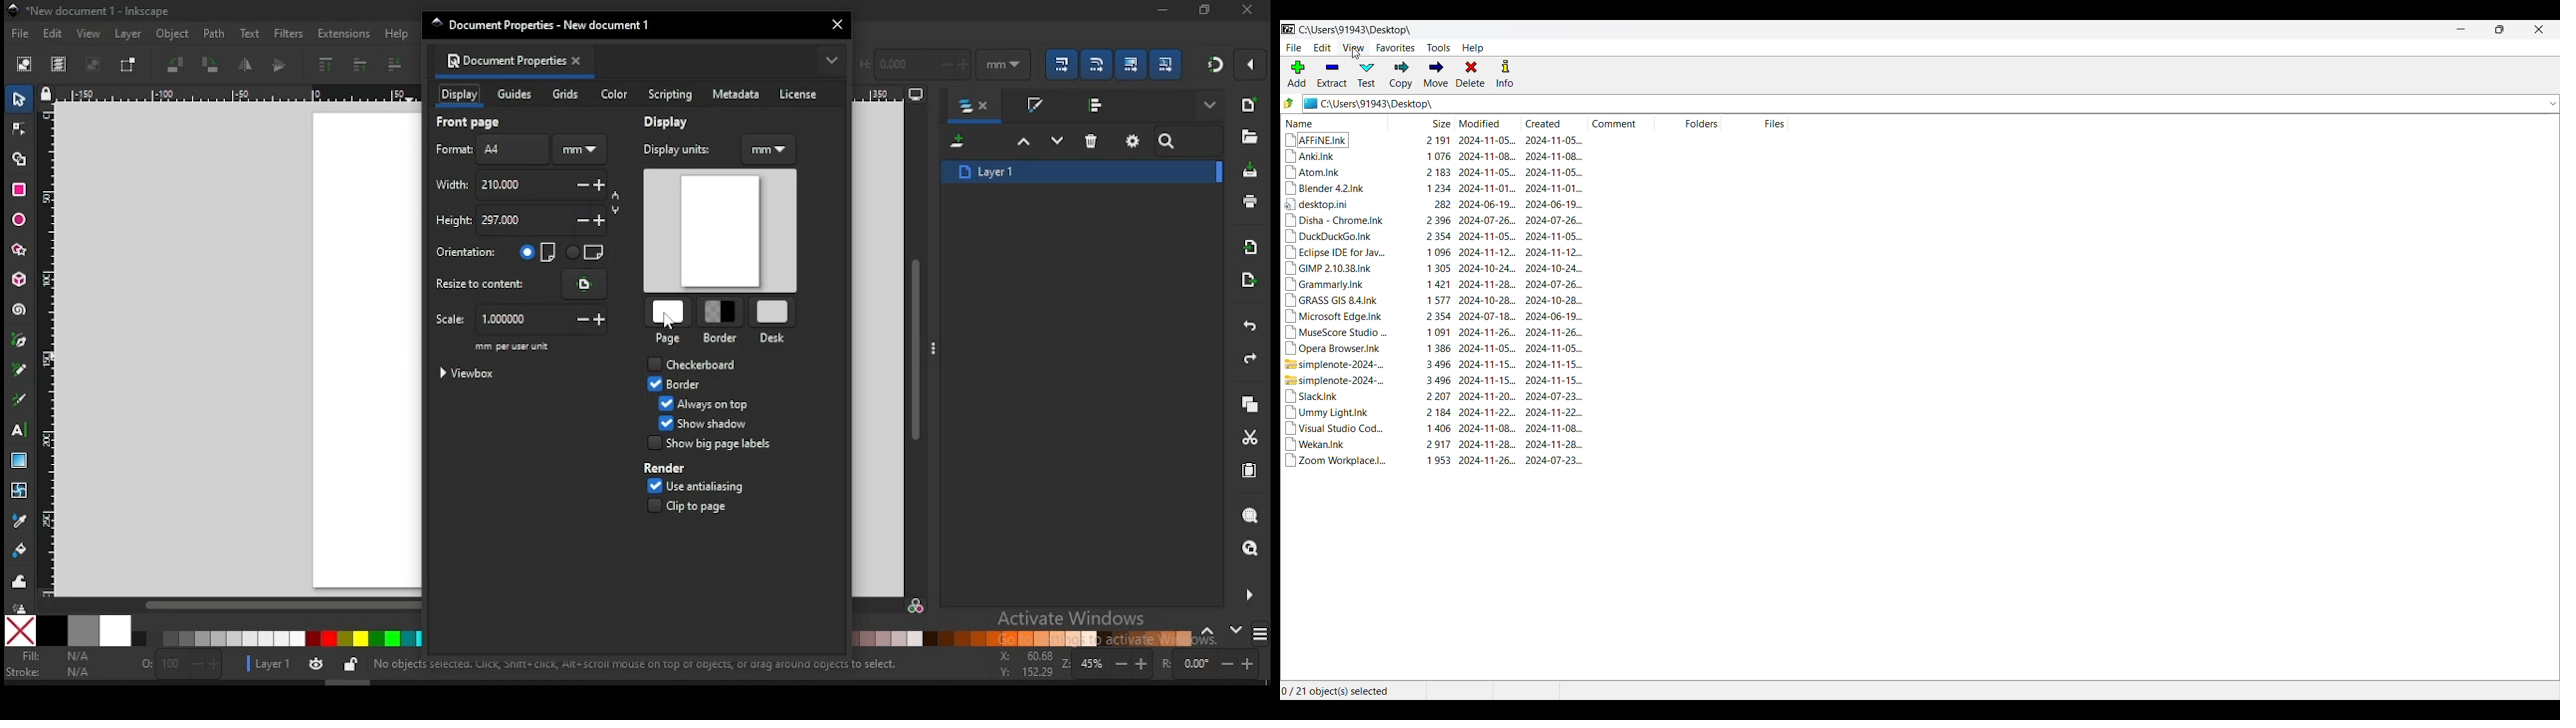 The width and height of the screenshot is (2576, 728). I want to click on Move, so click(1435, 73).